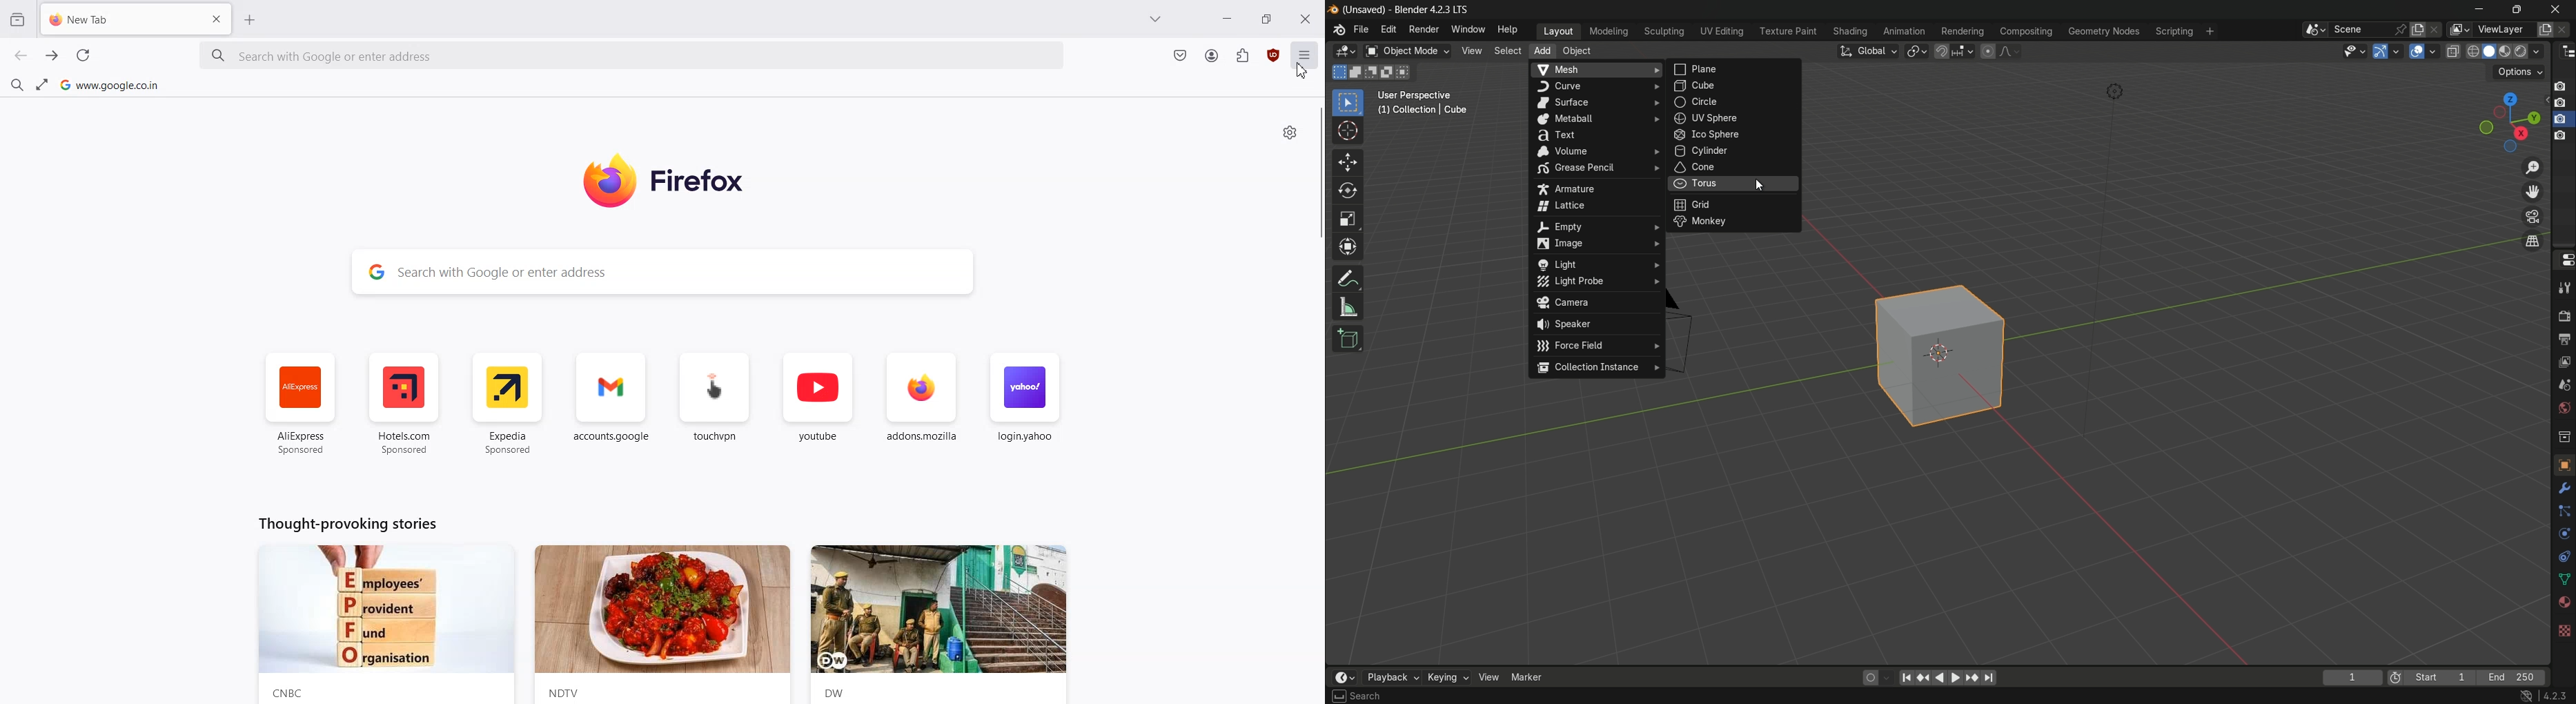  Describe the element at coordinates (664, 271) in the screenshot. I see `Search Bar` at that location.